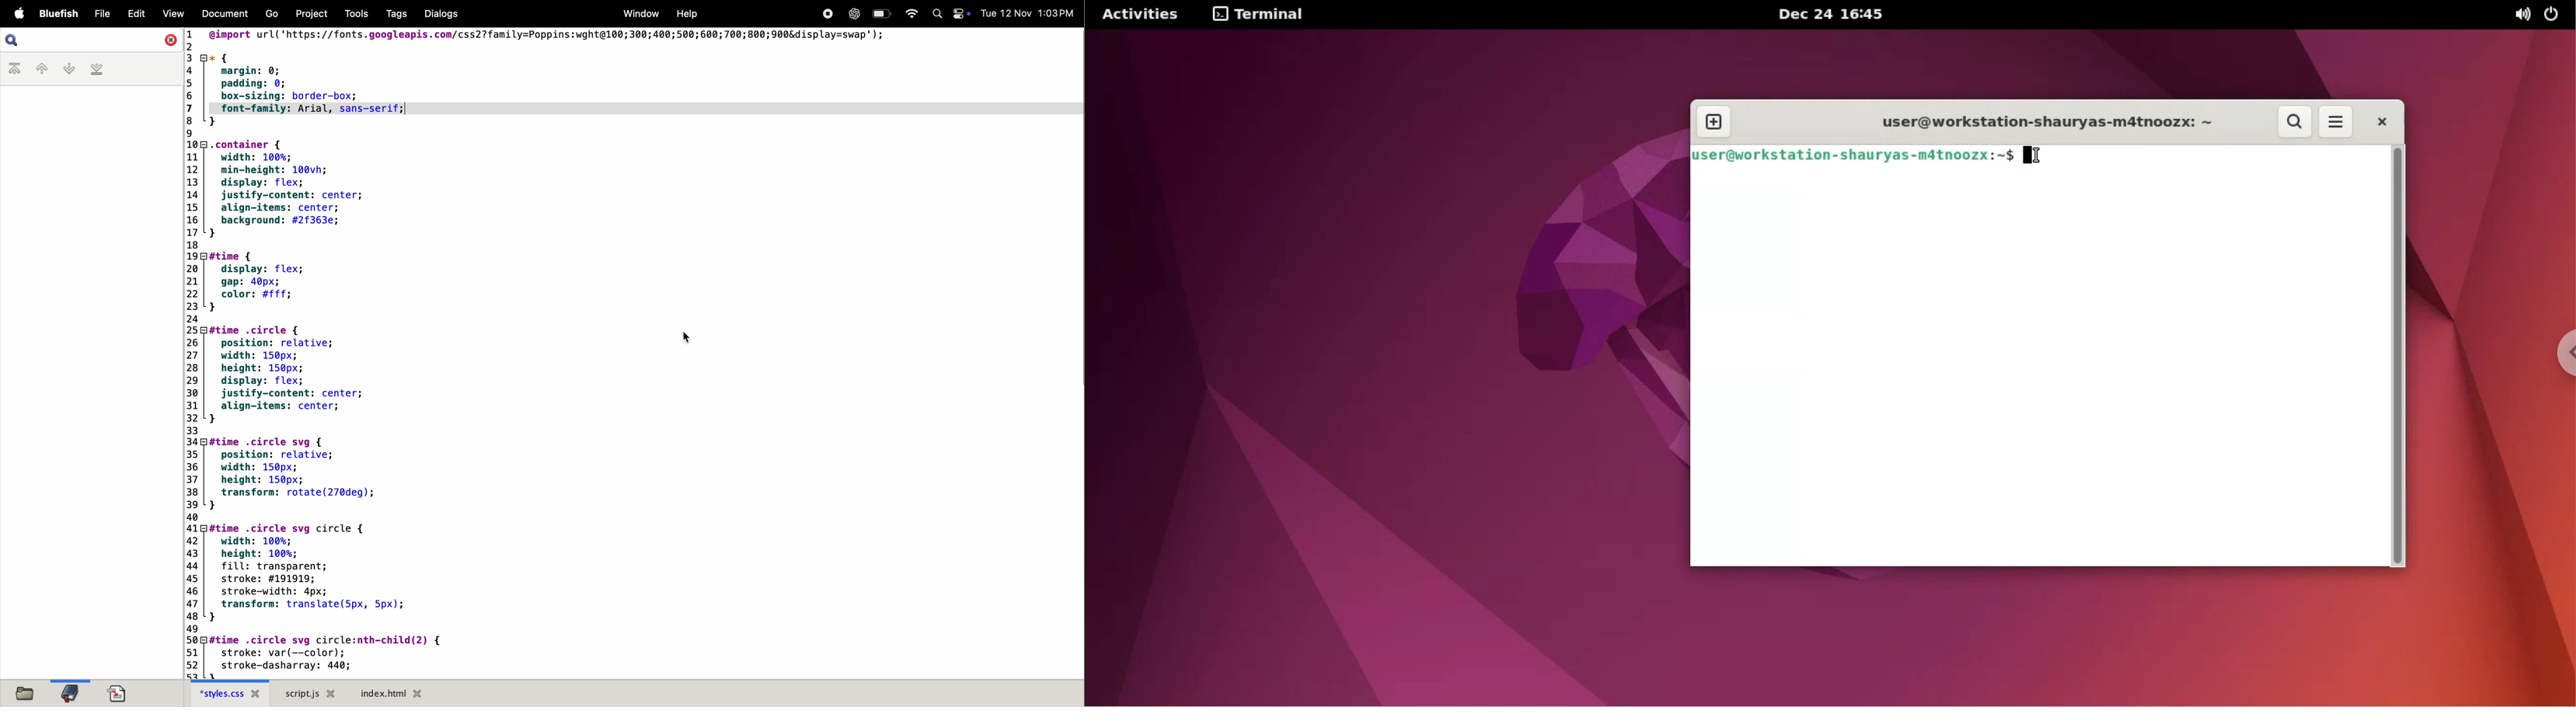 The image size is (2576, 728). Describe the element at coordinates (441, 15) in the screenshot. I see `dialogs` at that location.